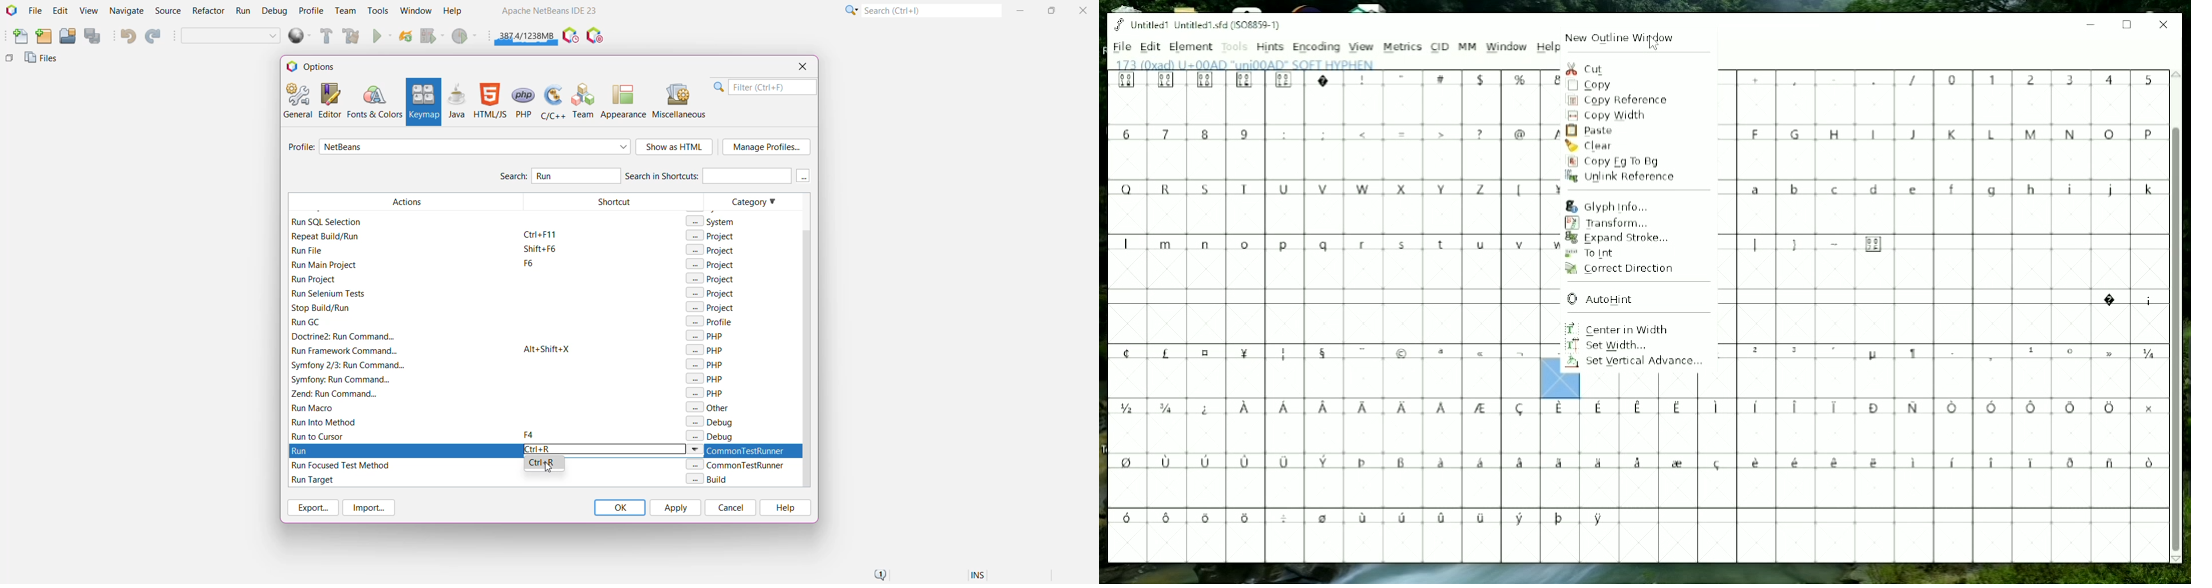 The width and height of the screenshot is (2212, 588). I want to click on Title, so click(1198, 25).